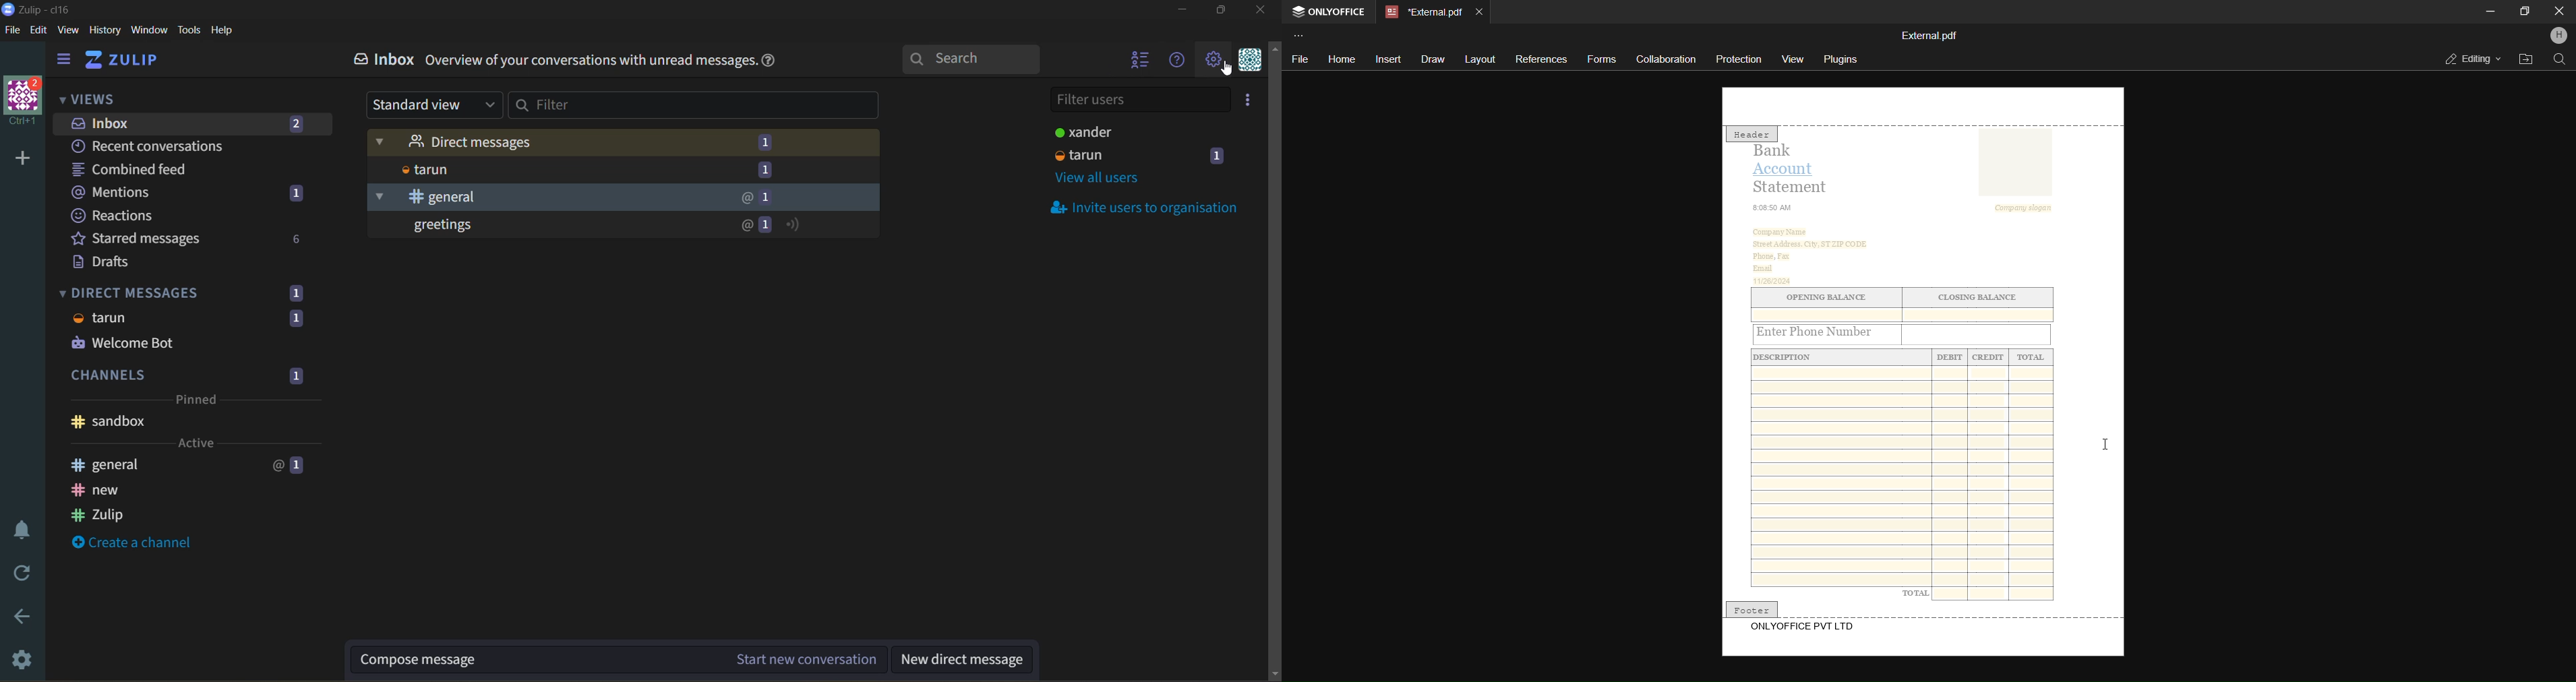 The image size is (2576, 700). Describe the element at coordinates (21, 573) in the screenshot. I see `reload` at that location.